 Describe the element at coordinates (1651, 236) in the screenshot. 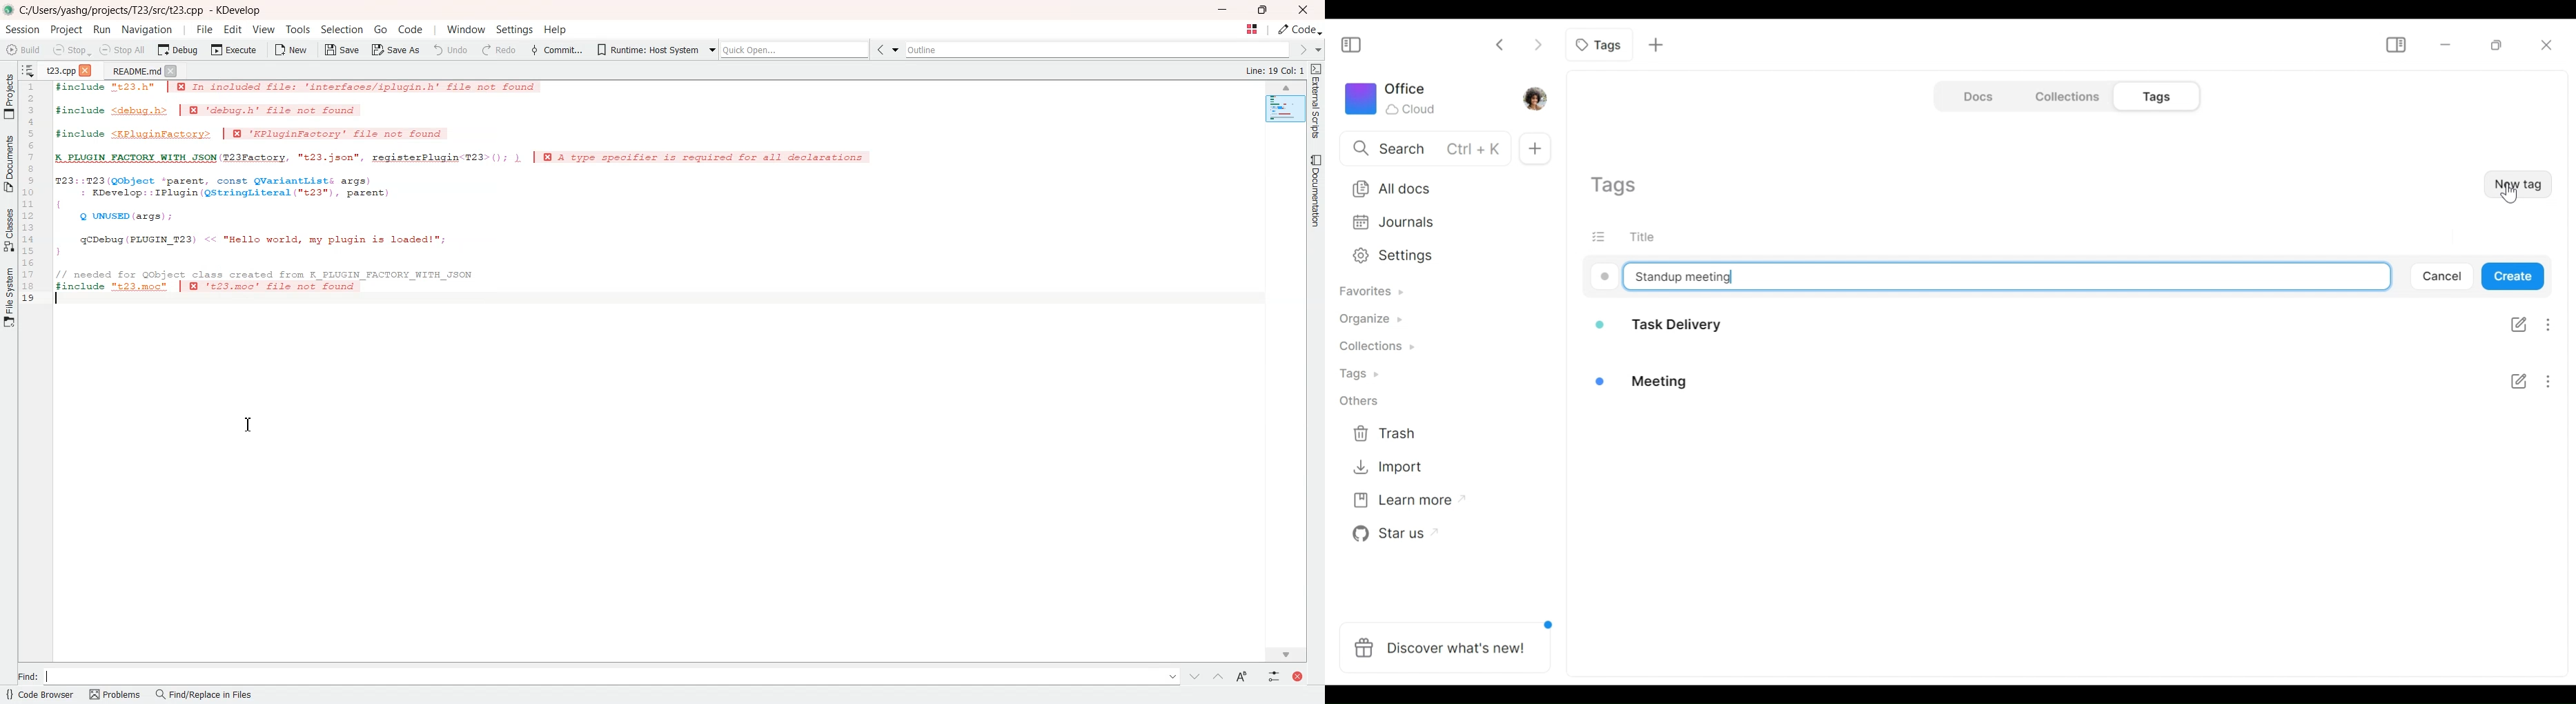

I see `Title` at that location.